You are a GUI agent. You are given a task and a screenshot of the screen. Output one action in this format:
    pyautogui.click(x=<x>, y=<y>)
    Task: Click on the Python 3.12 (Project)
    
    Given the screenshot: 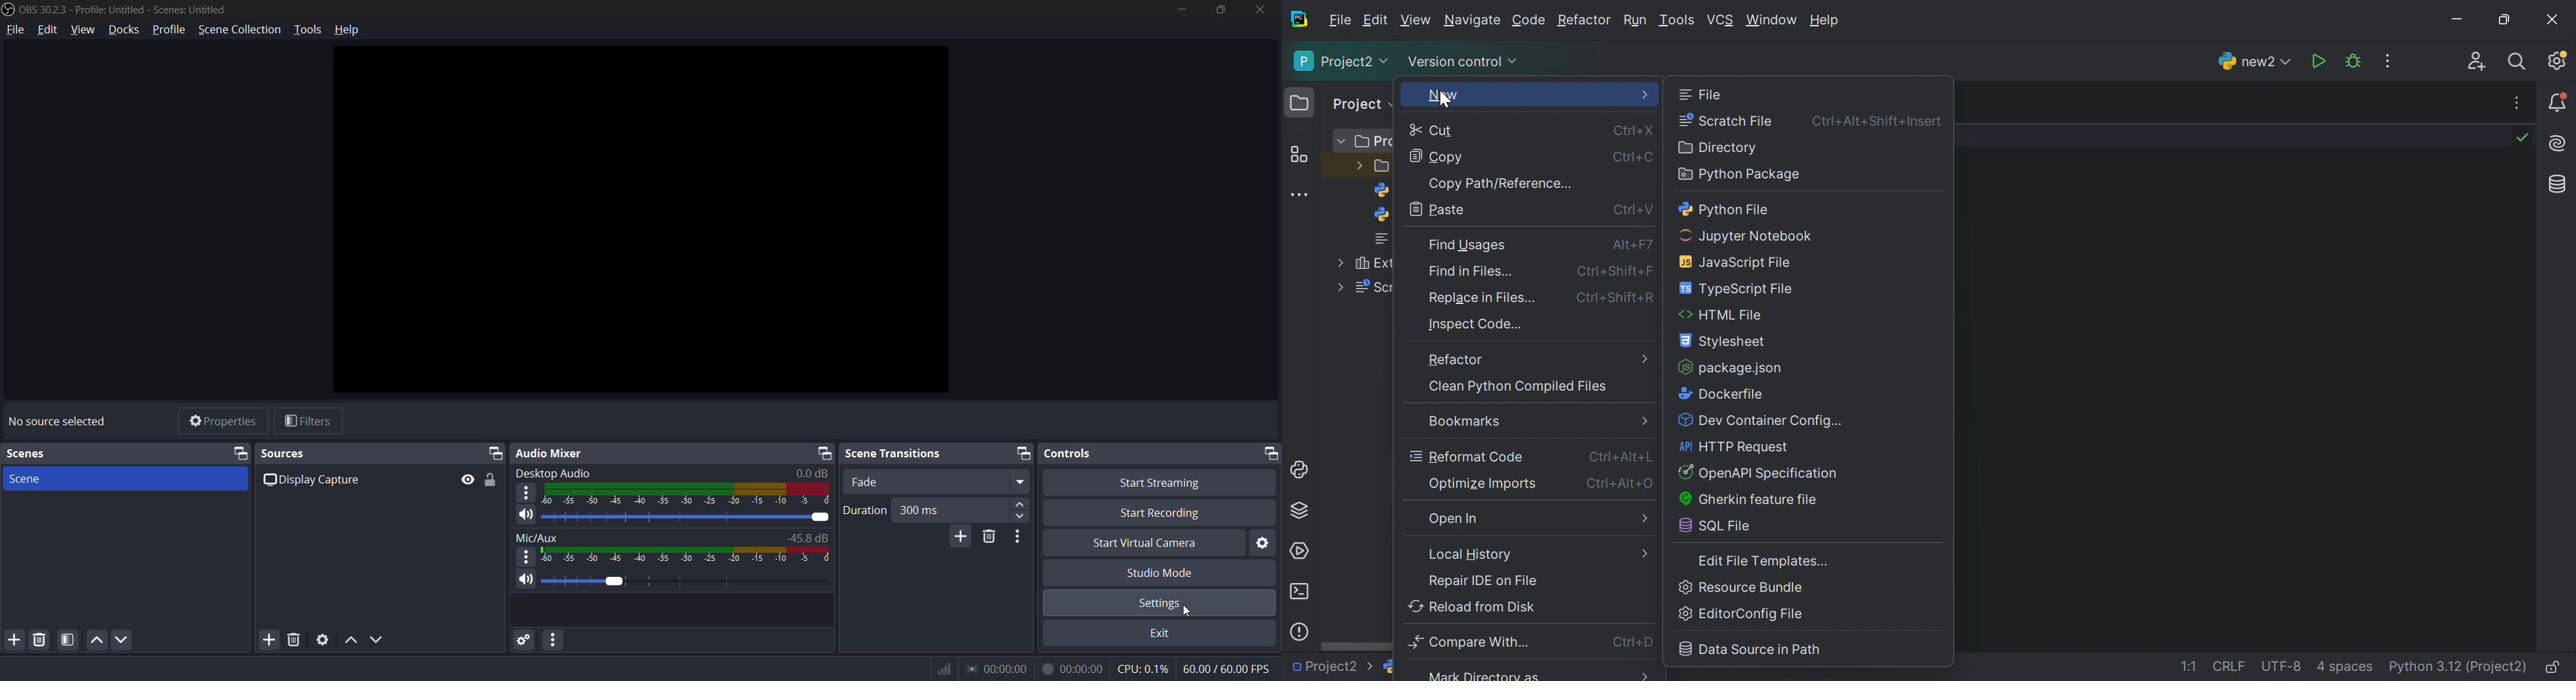 What is the action you would take?
    pyautogui.click(x=2459, y=667)
    